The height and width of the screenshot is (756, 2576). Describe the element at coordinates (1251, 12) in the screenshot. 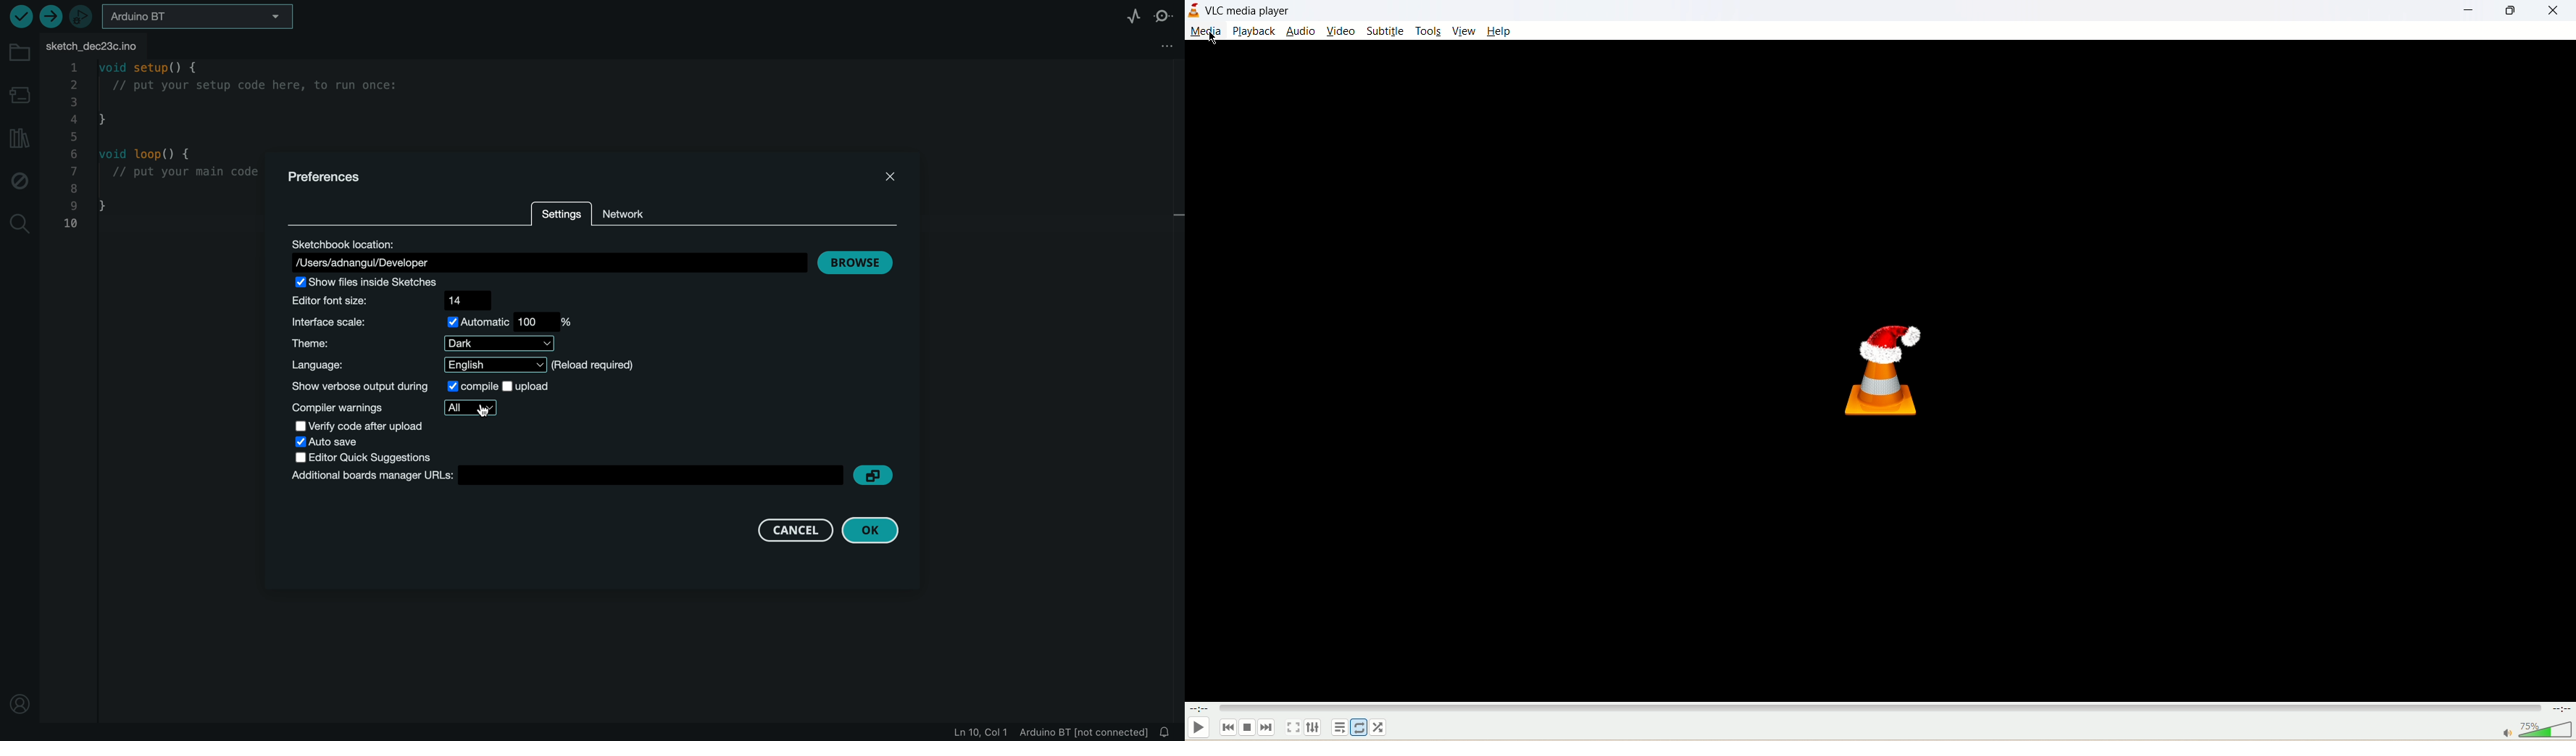

I see `VLC MEDIA PLAYER` at that location.